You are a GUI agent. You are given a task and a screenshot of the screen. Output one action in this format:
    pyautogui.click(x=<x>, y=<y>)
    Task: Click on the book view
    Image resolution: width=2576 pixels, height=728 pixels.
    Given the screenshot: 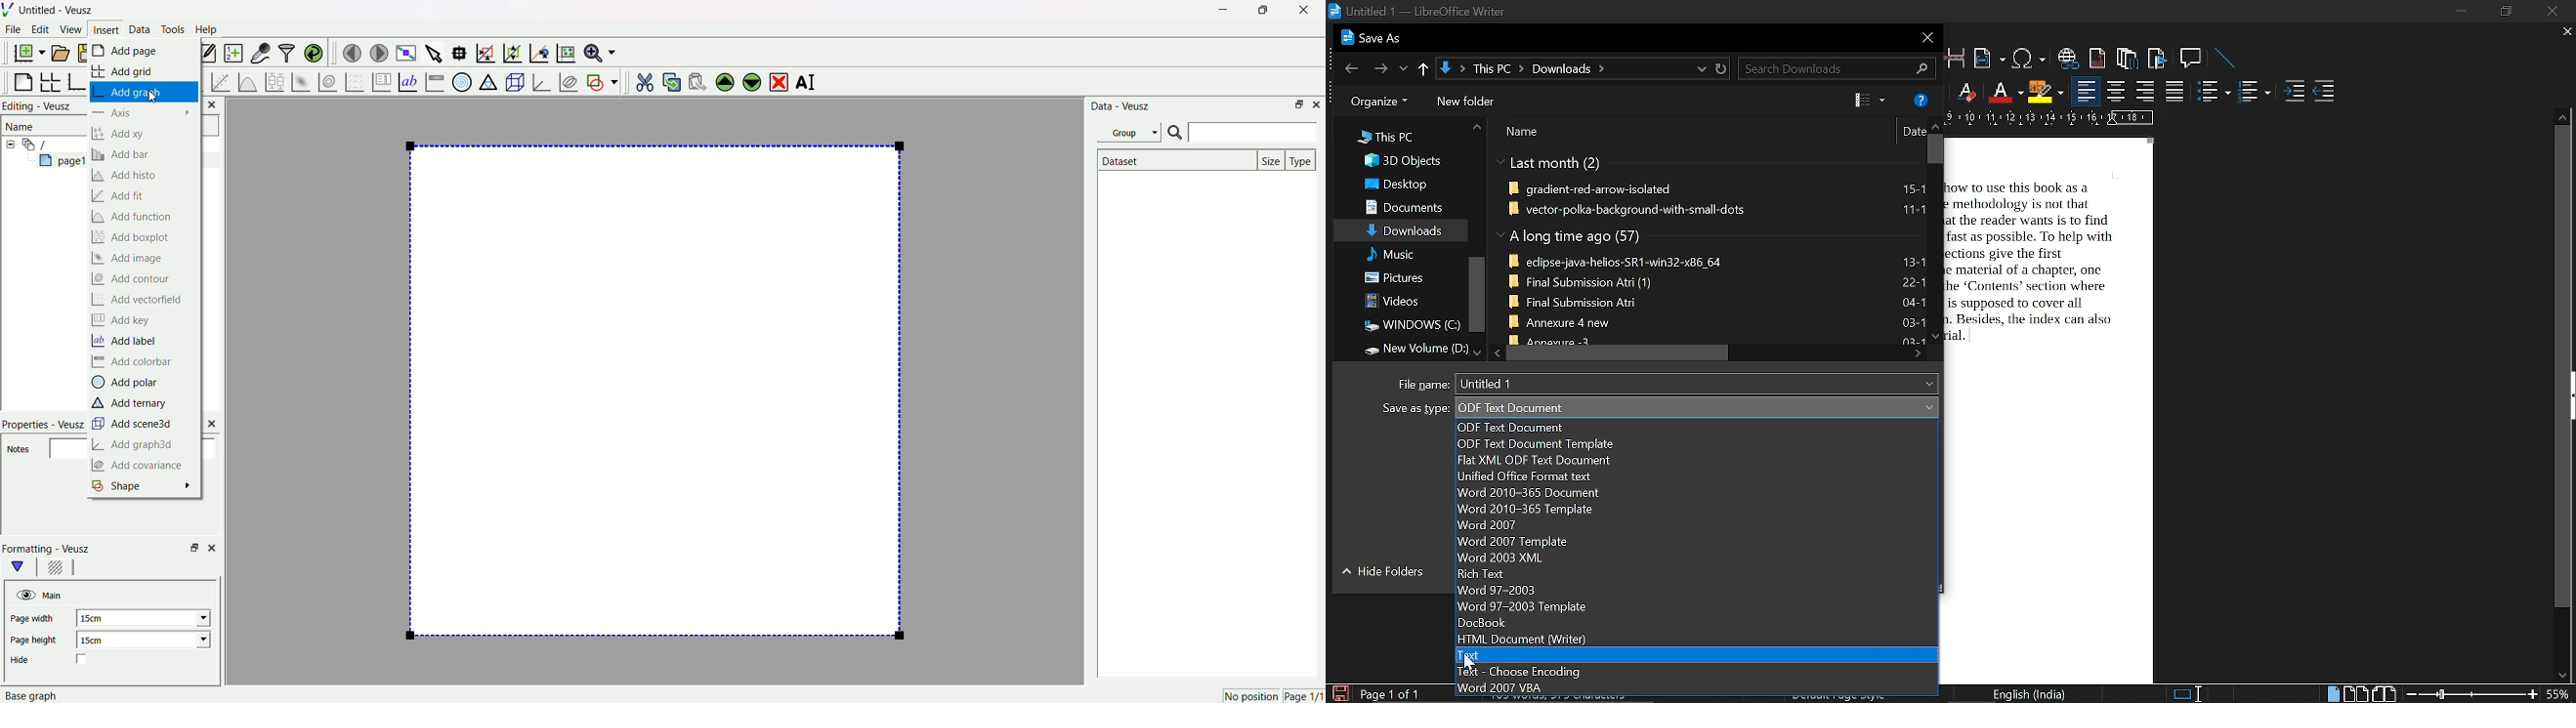 What is the action you would take?
    pyautogui.click(x=2384, y=694)
    